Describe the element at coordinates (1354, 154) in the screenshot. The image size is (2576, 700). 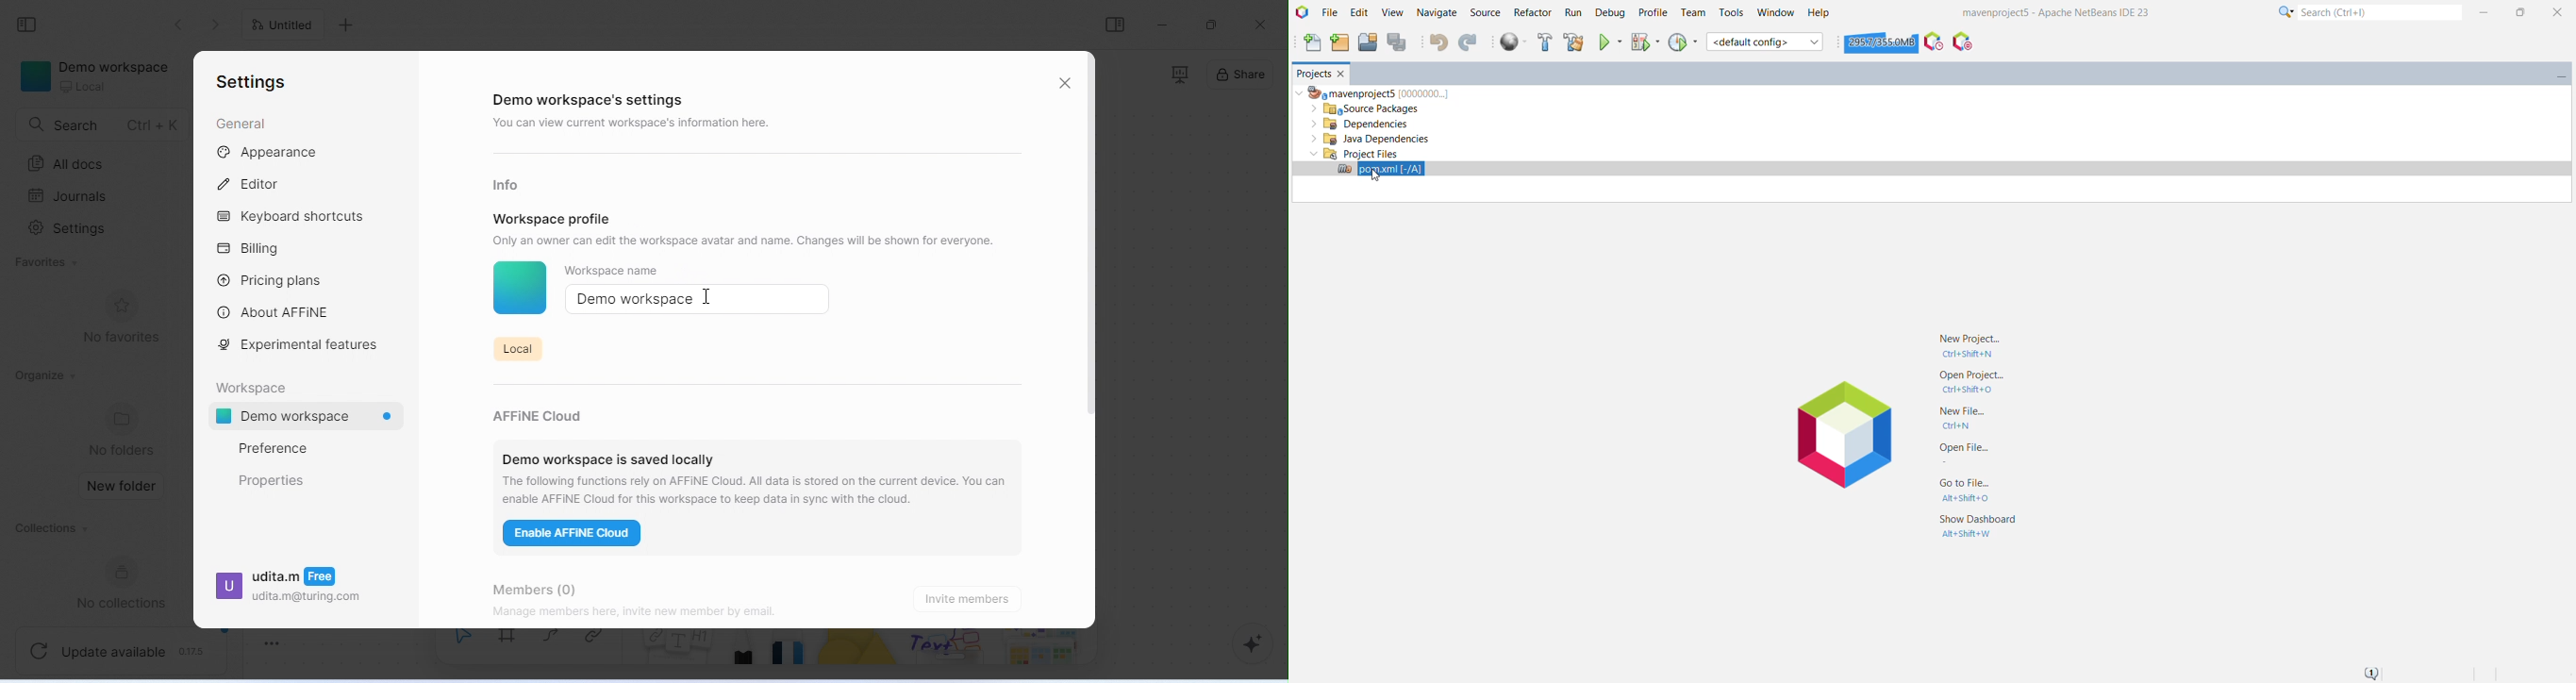
I see `Project Files` at that location.